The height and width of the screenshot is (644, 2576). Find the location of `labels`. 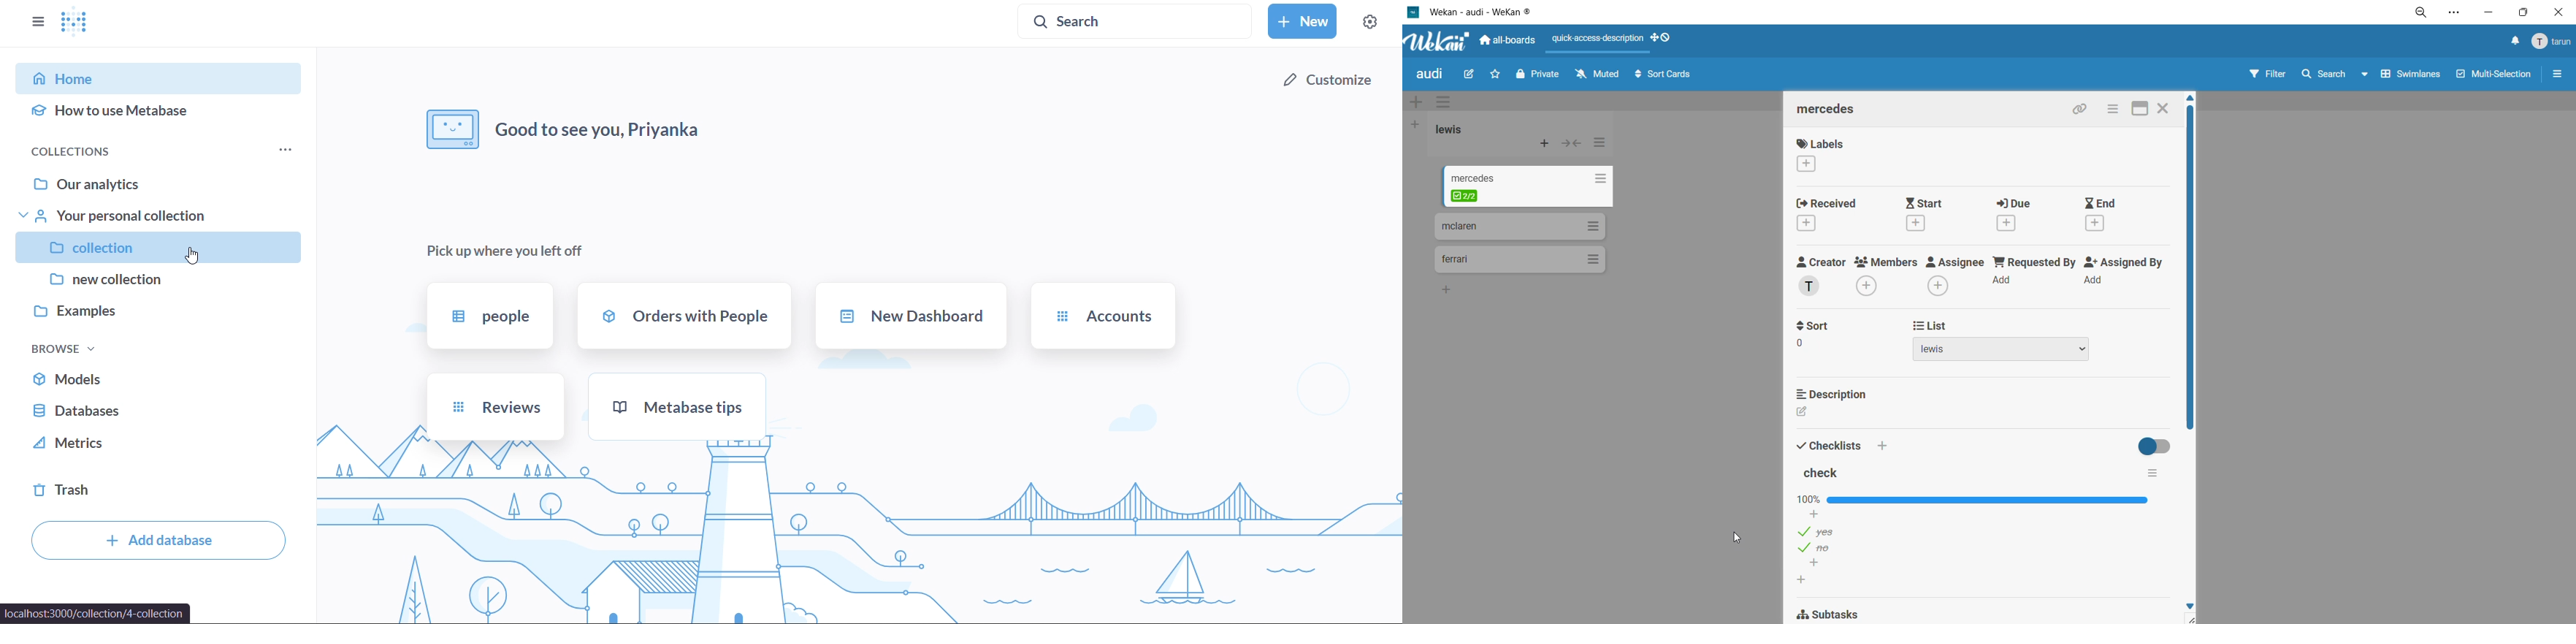

labels is located at coordinates (1830, 153).